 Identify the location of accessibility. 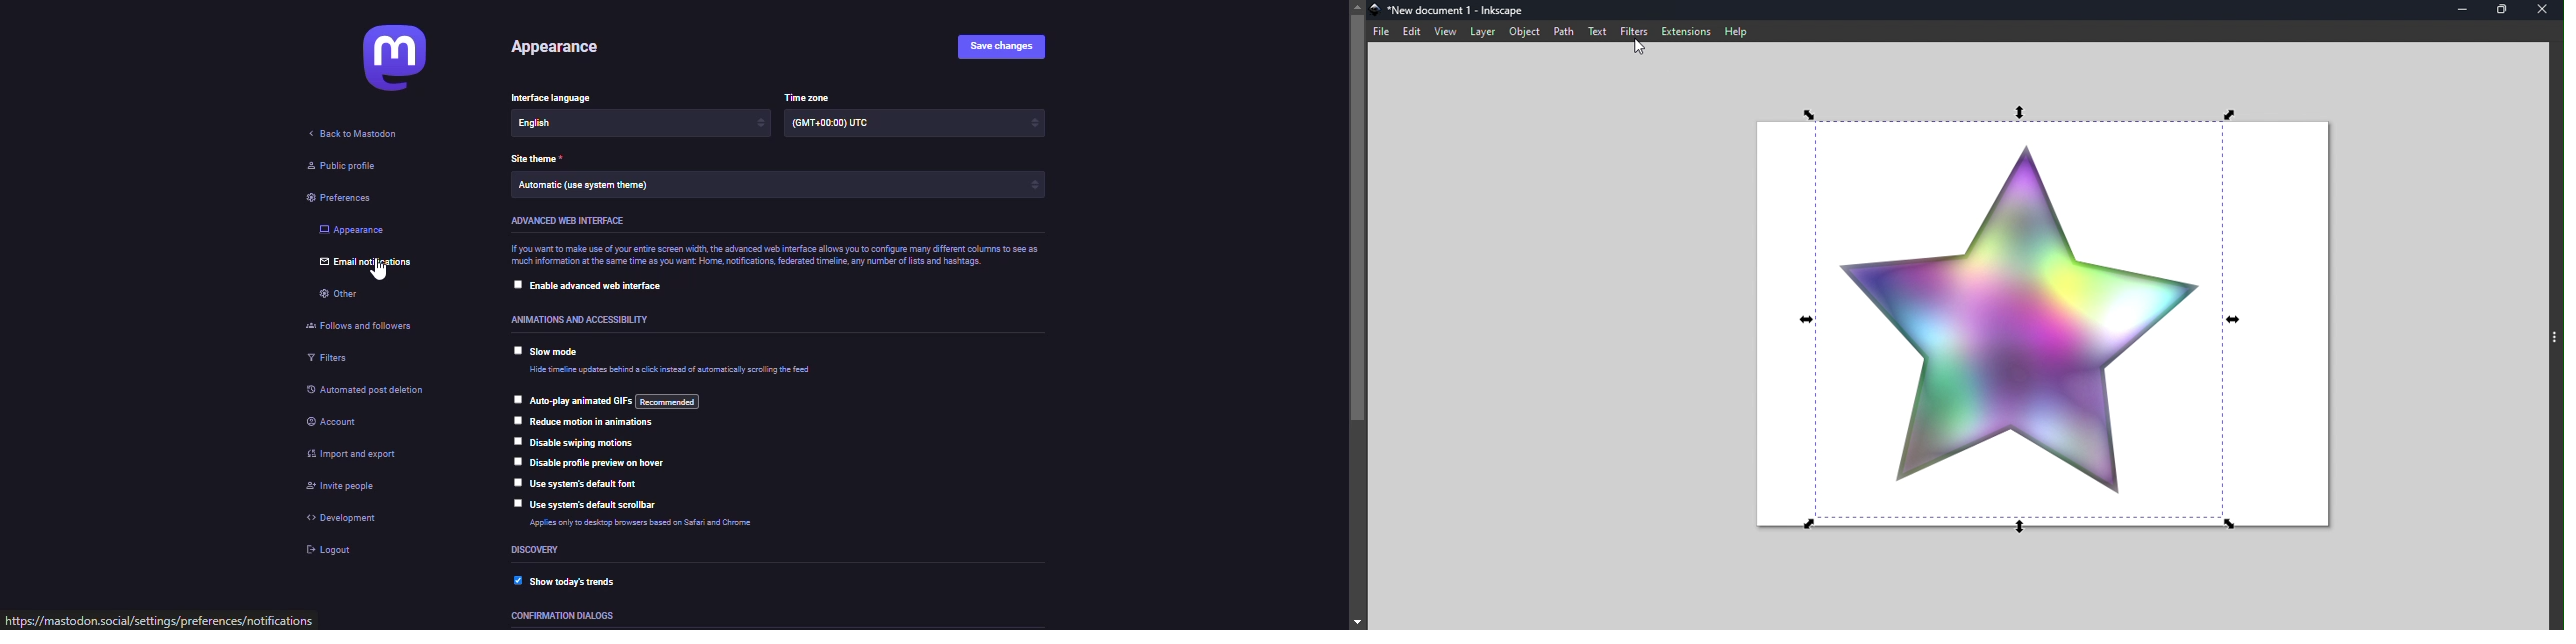
(590, 320).